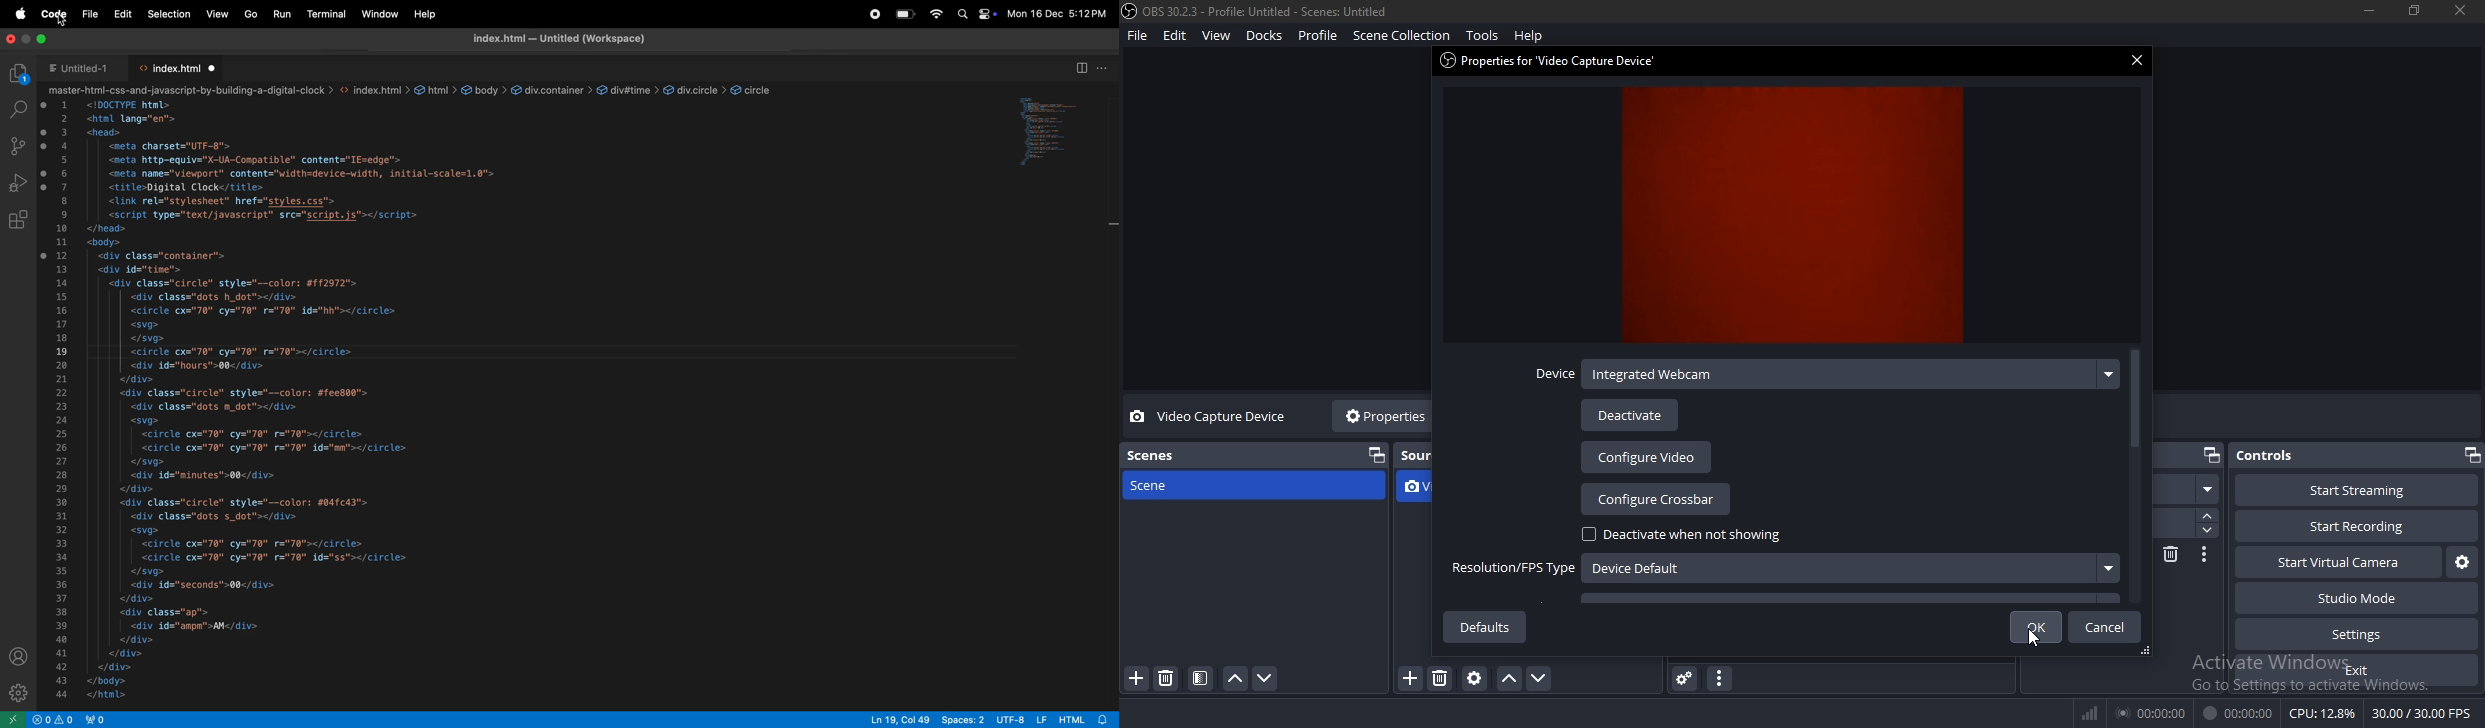 The width and height of the screenshot is (2492, 728). Describe the element at coordinates (113, 667) in the screenshot. I see `</div>` at that location.